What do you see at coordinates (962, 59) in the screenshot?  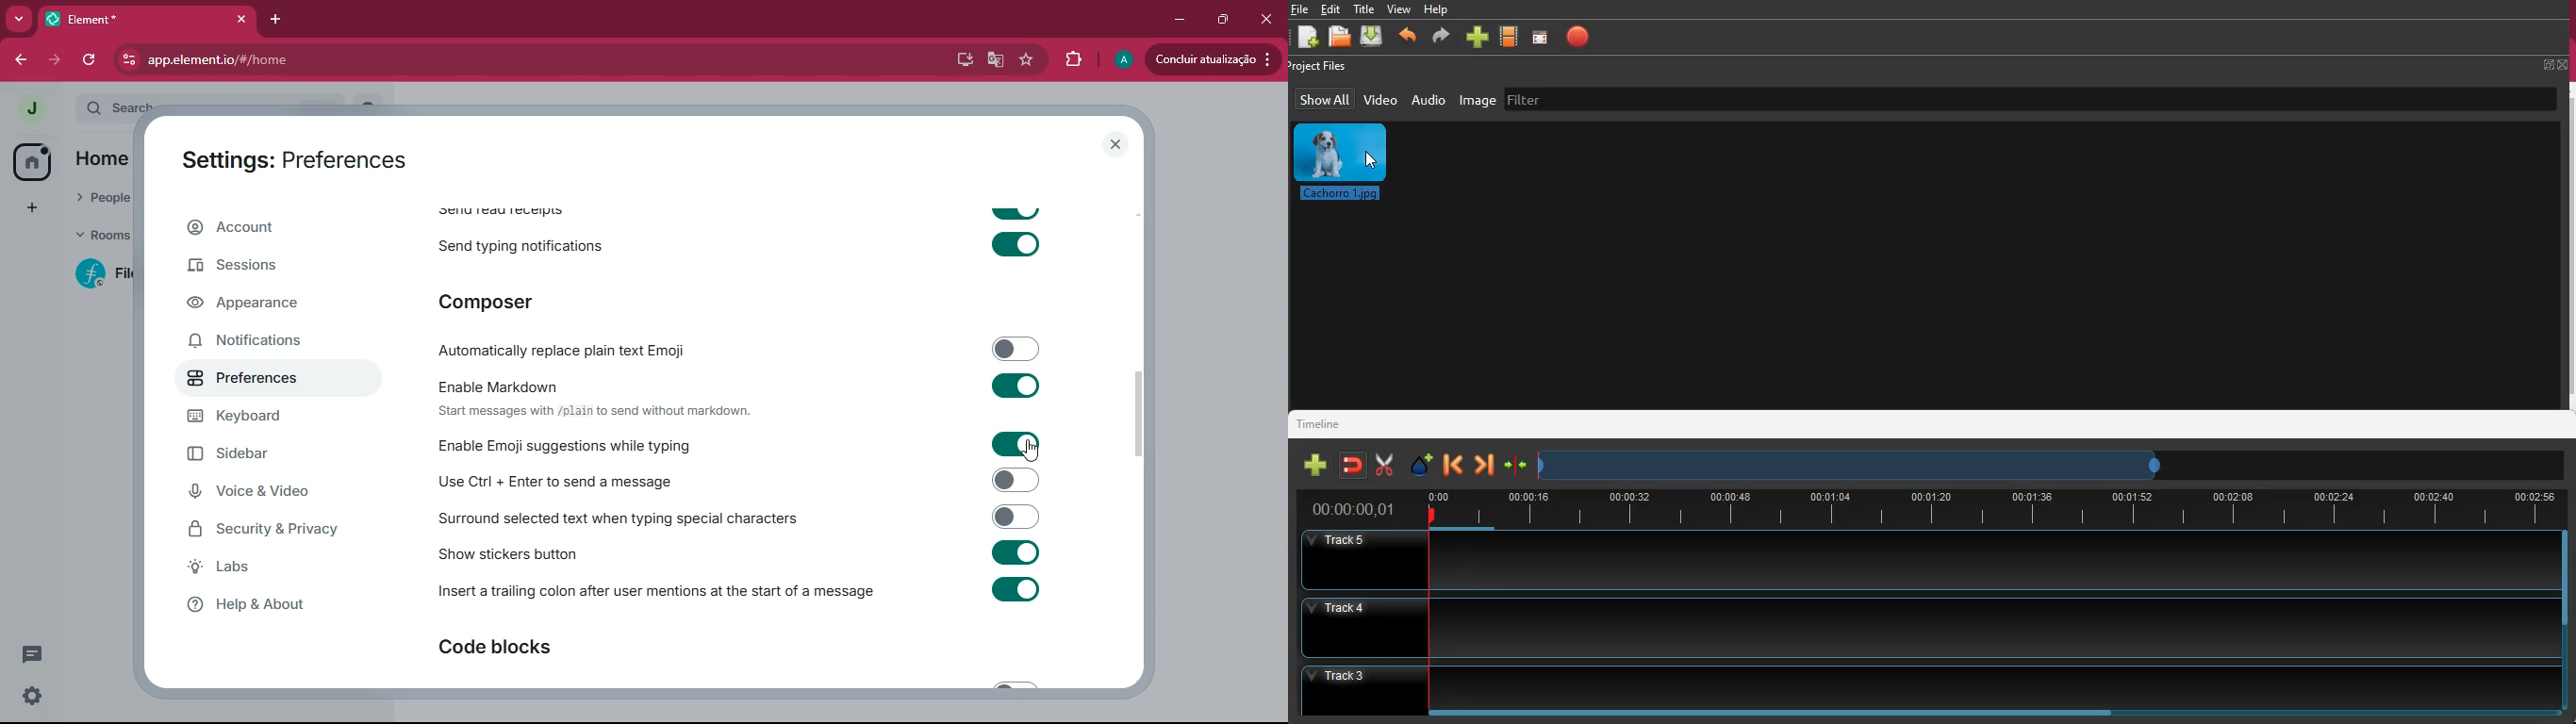 I see `desktop` at bounding box center [962, 59].